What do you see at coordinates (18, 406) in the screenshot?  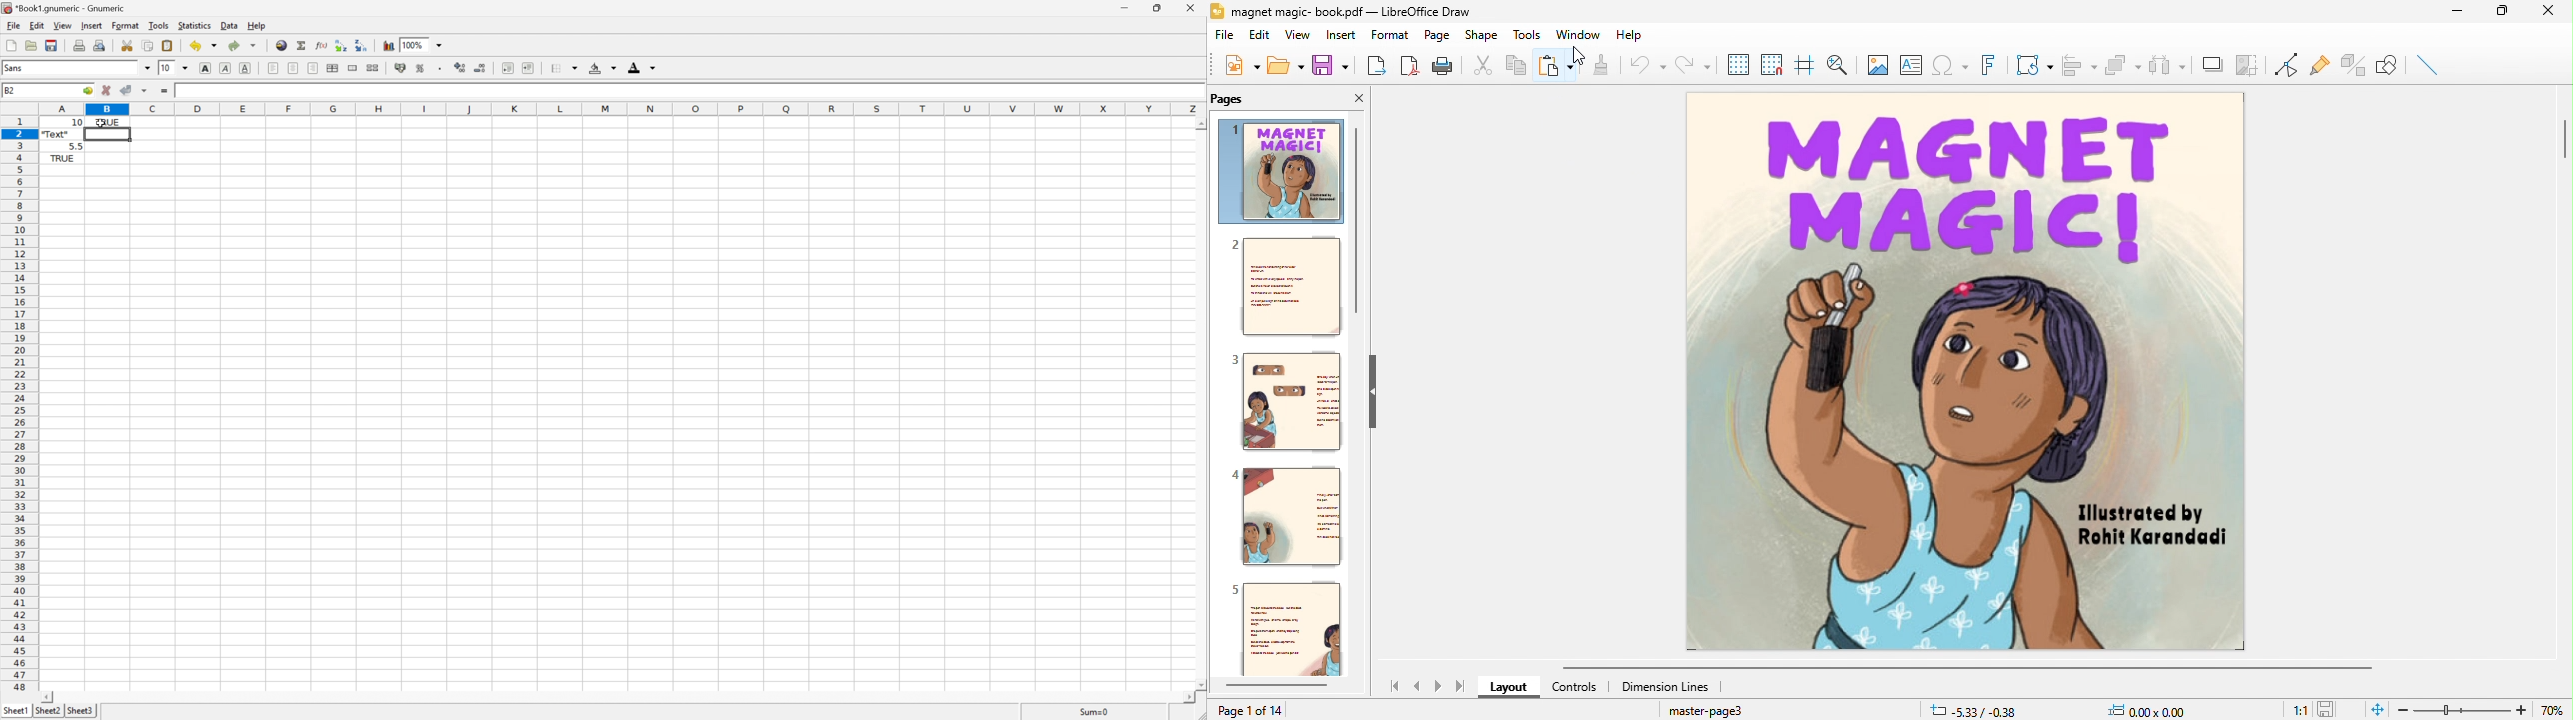 I see `Row Numbers` at bounding box center [18, 406].